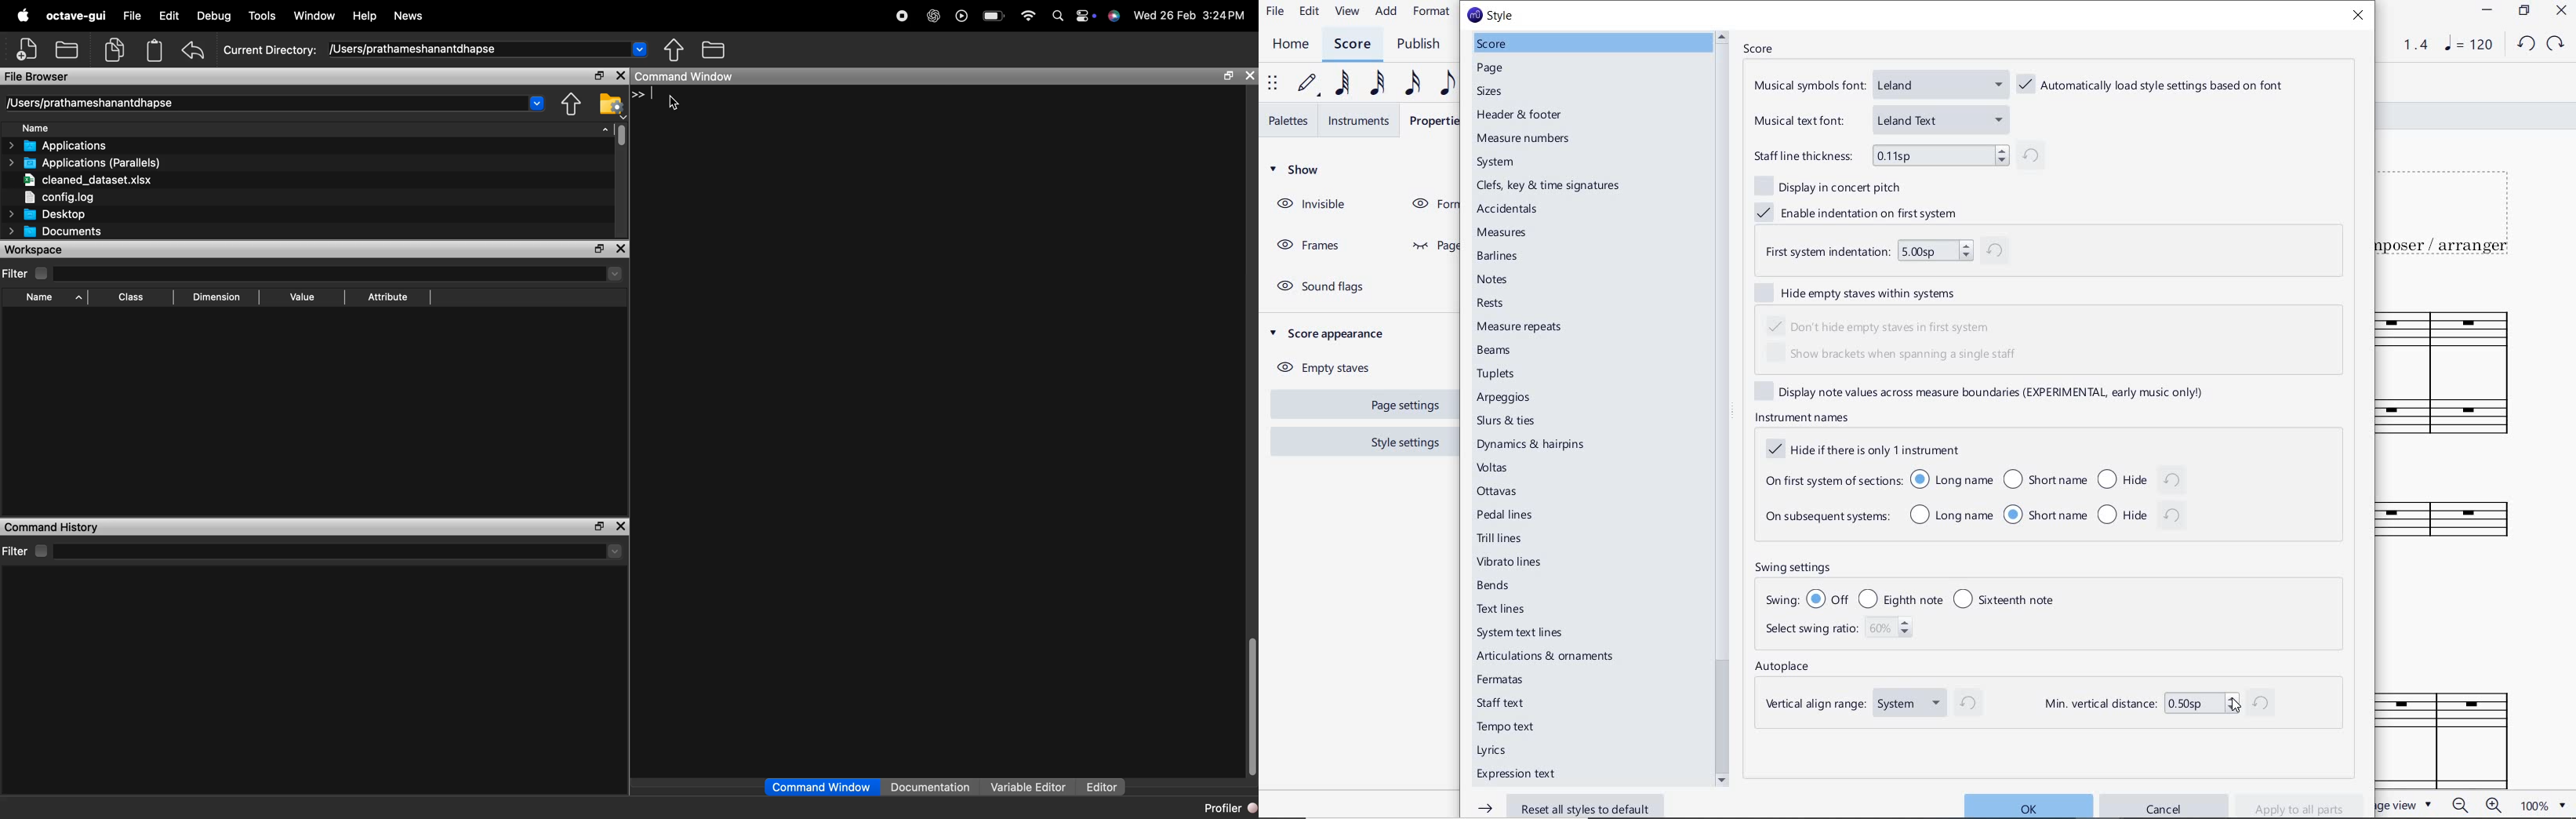 Image resolution: width=2576 pixels, height=840 pixels. I want to click on CLOSE, so click(2560, 12).